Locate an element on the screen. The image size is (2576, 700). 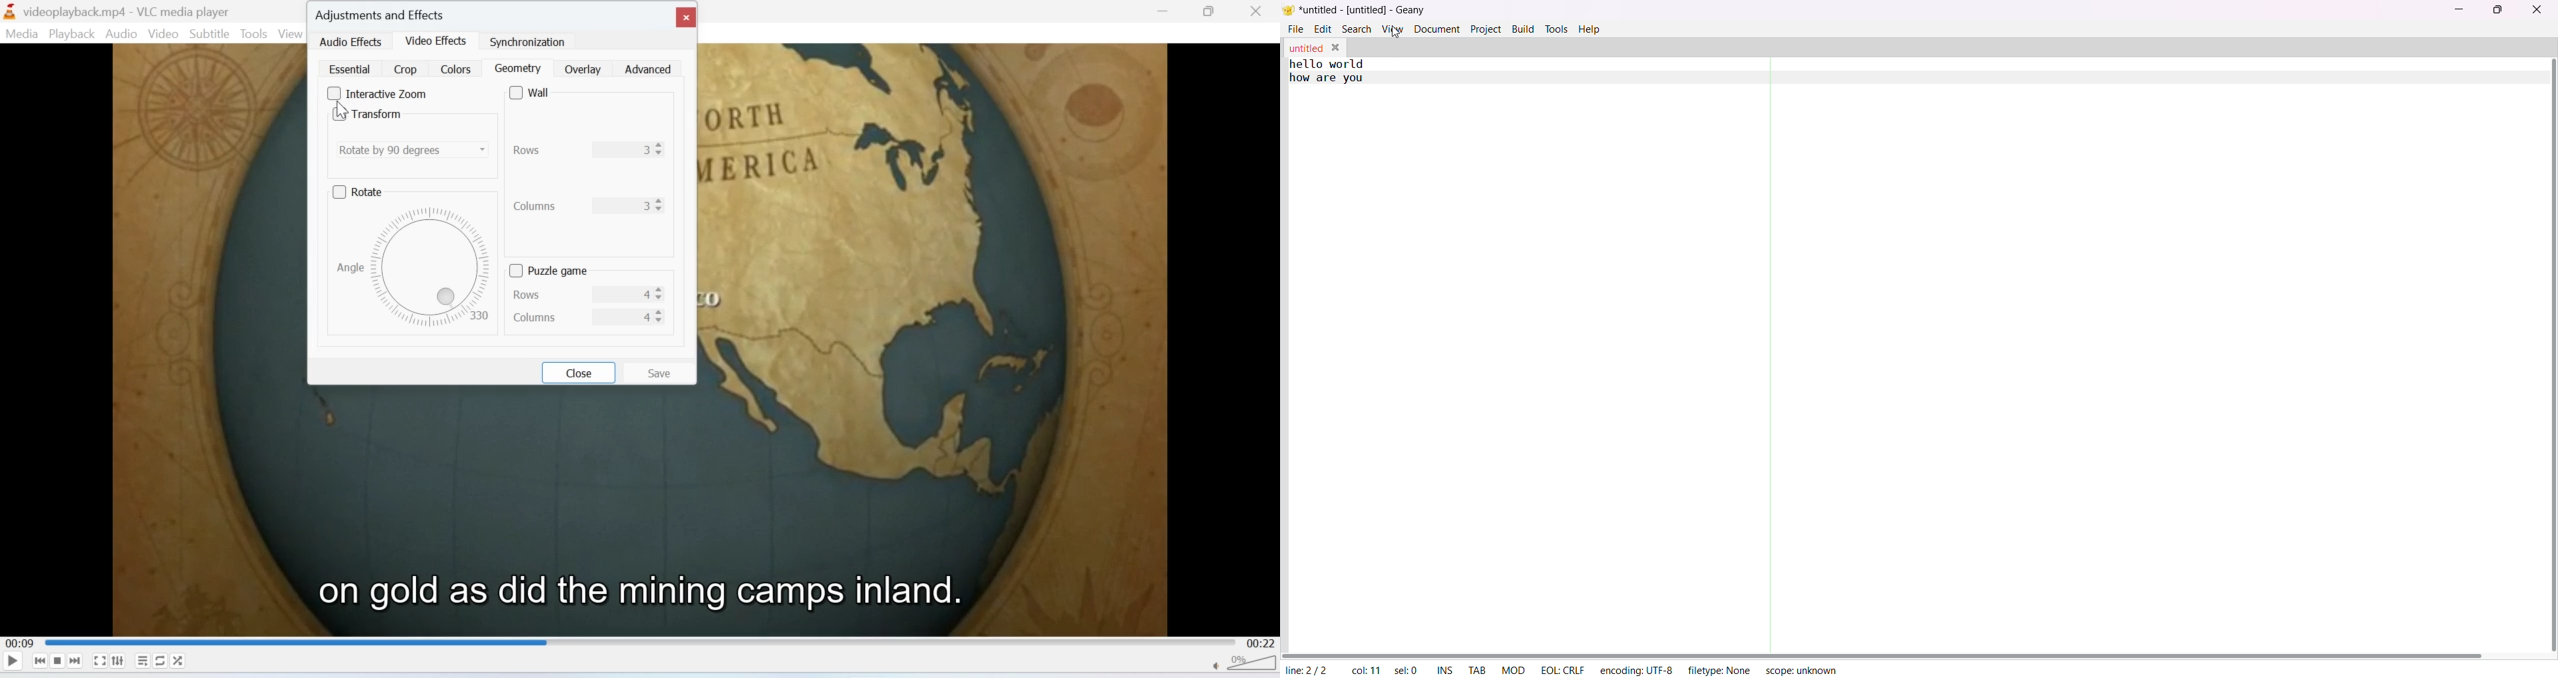
overlay is located at coordinates (580, 69).